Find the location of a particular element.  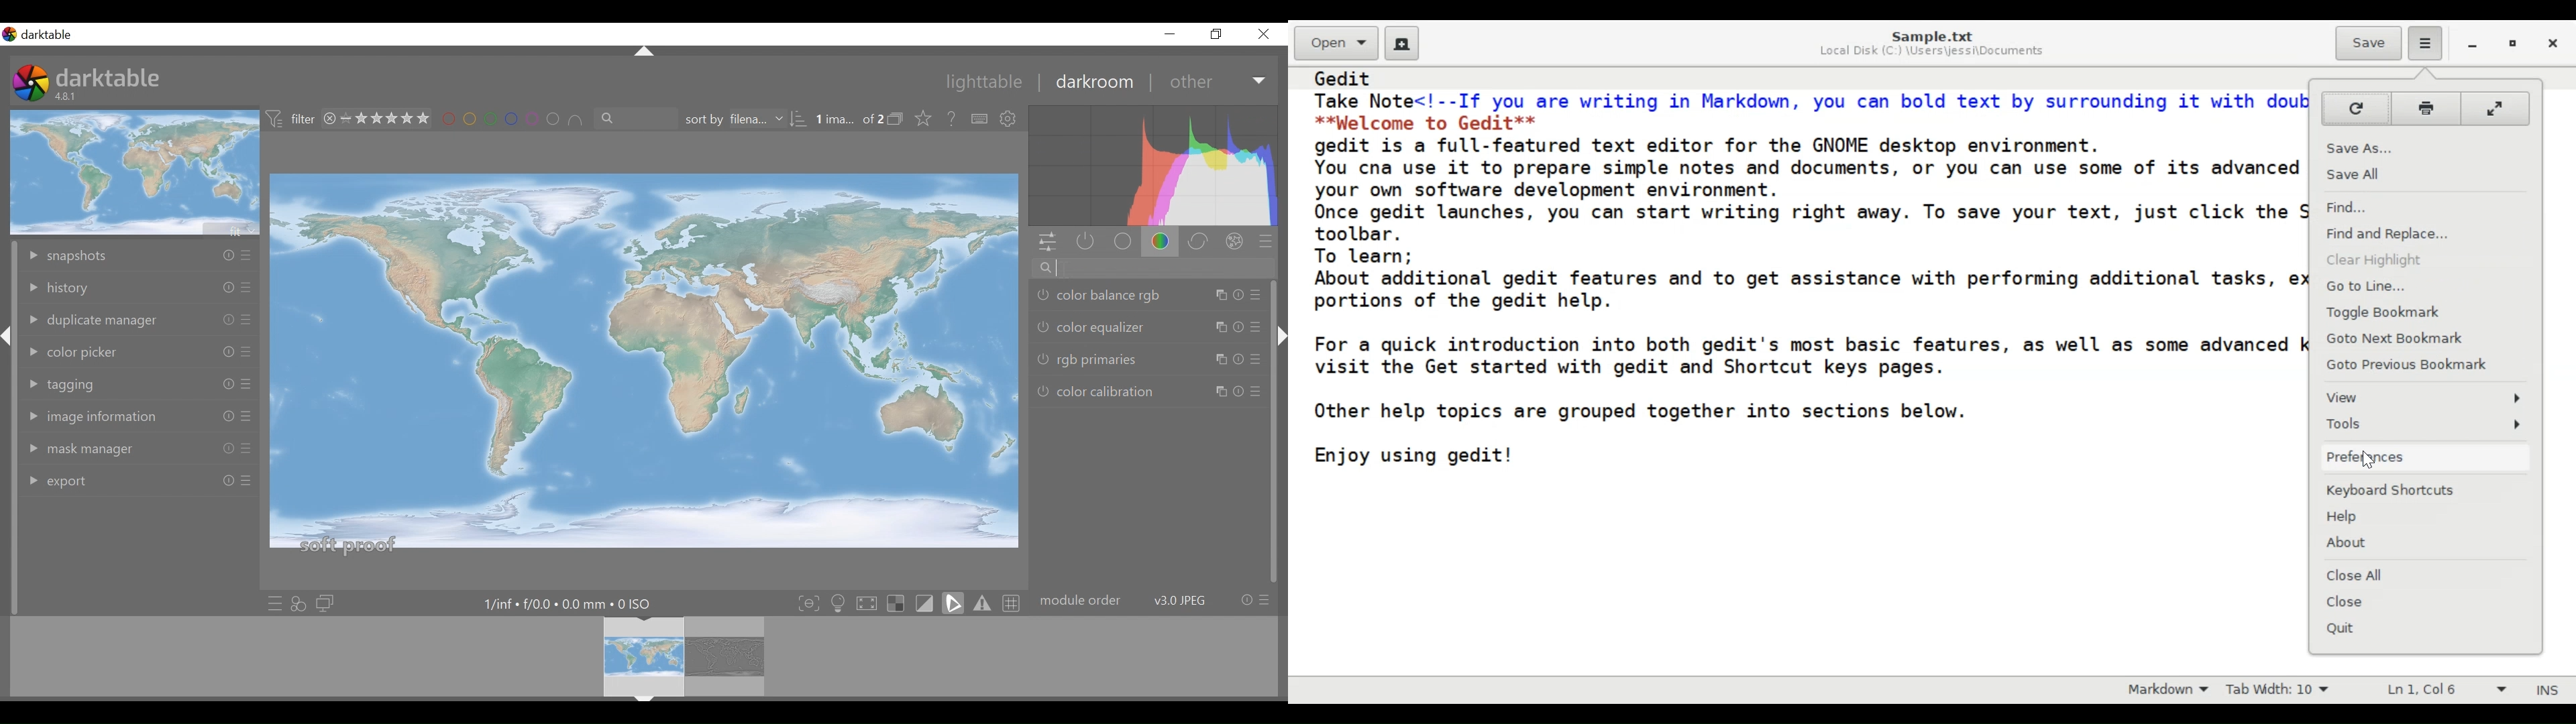

4.8.1 is located at coordinates (68, 96).